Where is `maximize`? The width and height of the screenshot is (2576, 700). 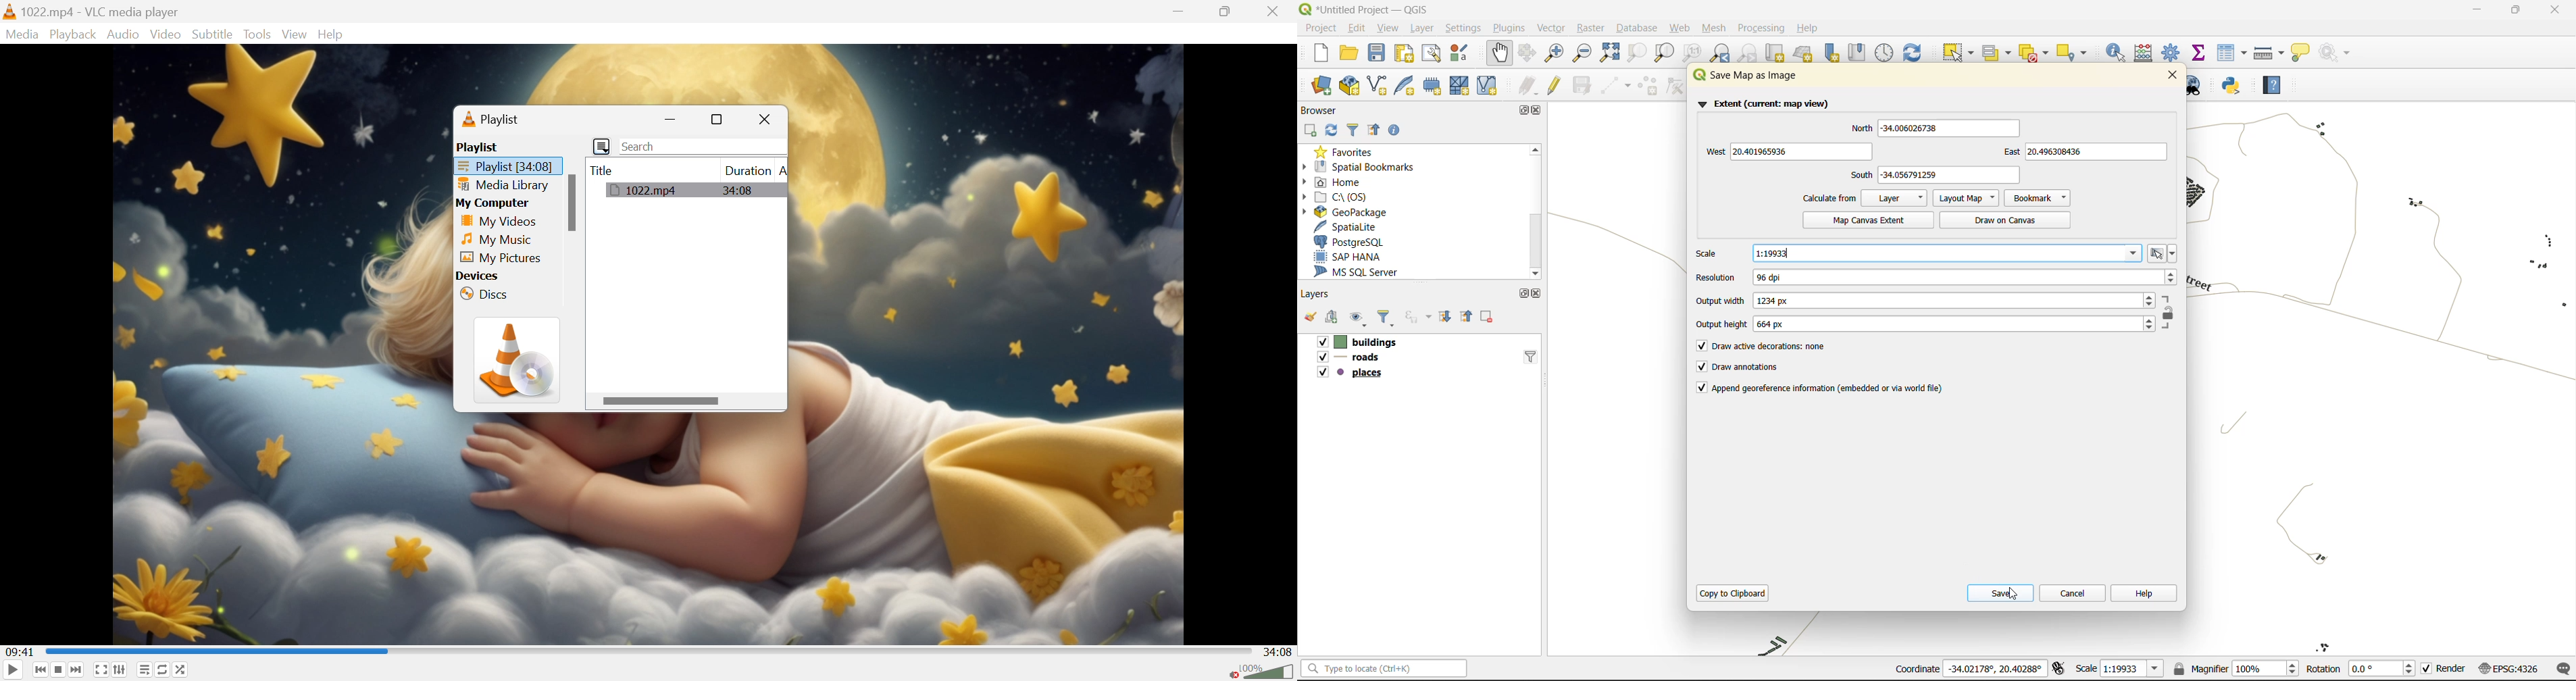
maximize is located at coordinates (2517, 10).